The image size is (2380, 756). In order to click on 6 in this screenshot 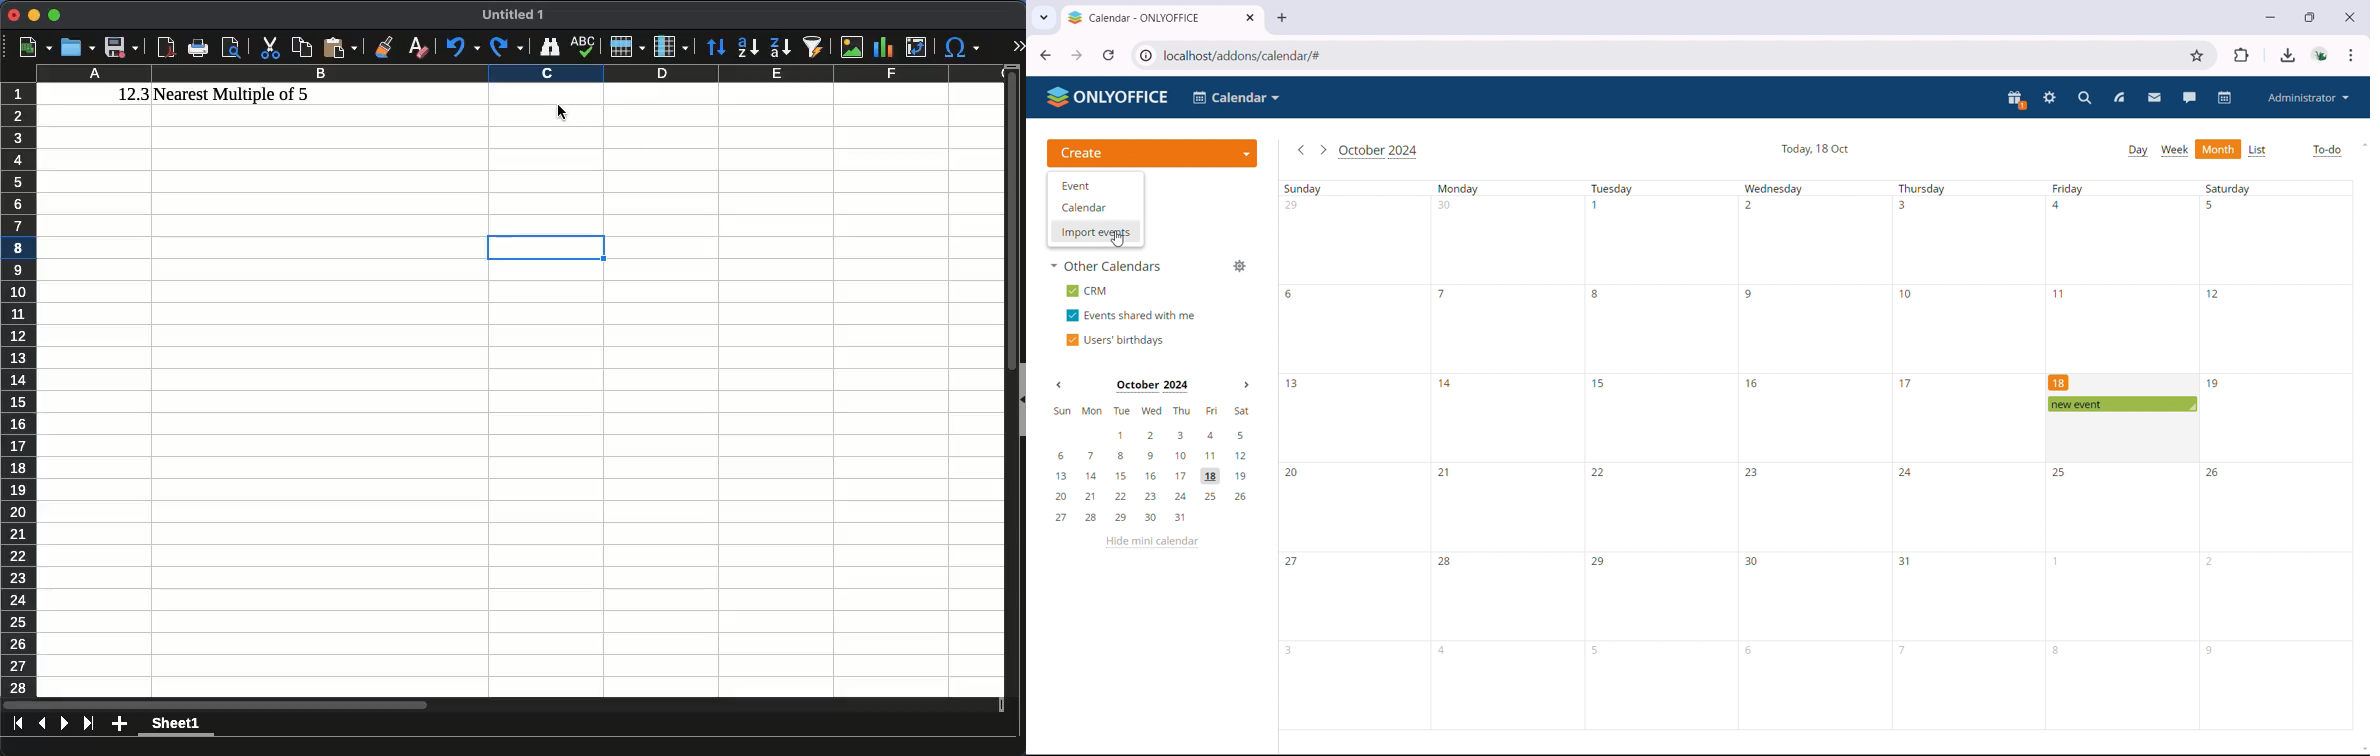, I will do `click(1752, 651)`.